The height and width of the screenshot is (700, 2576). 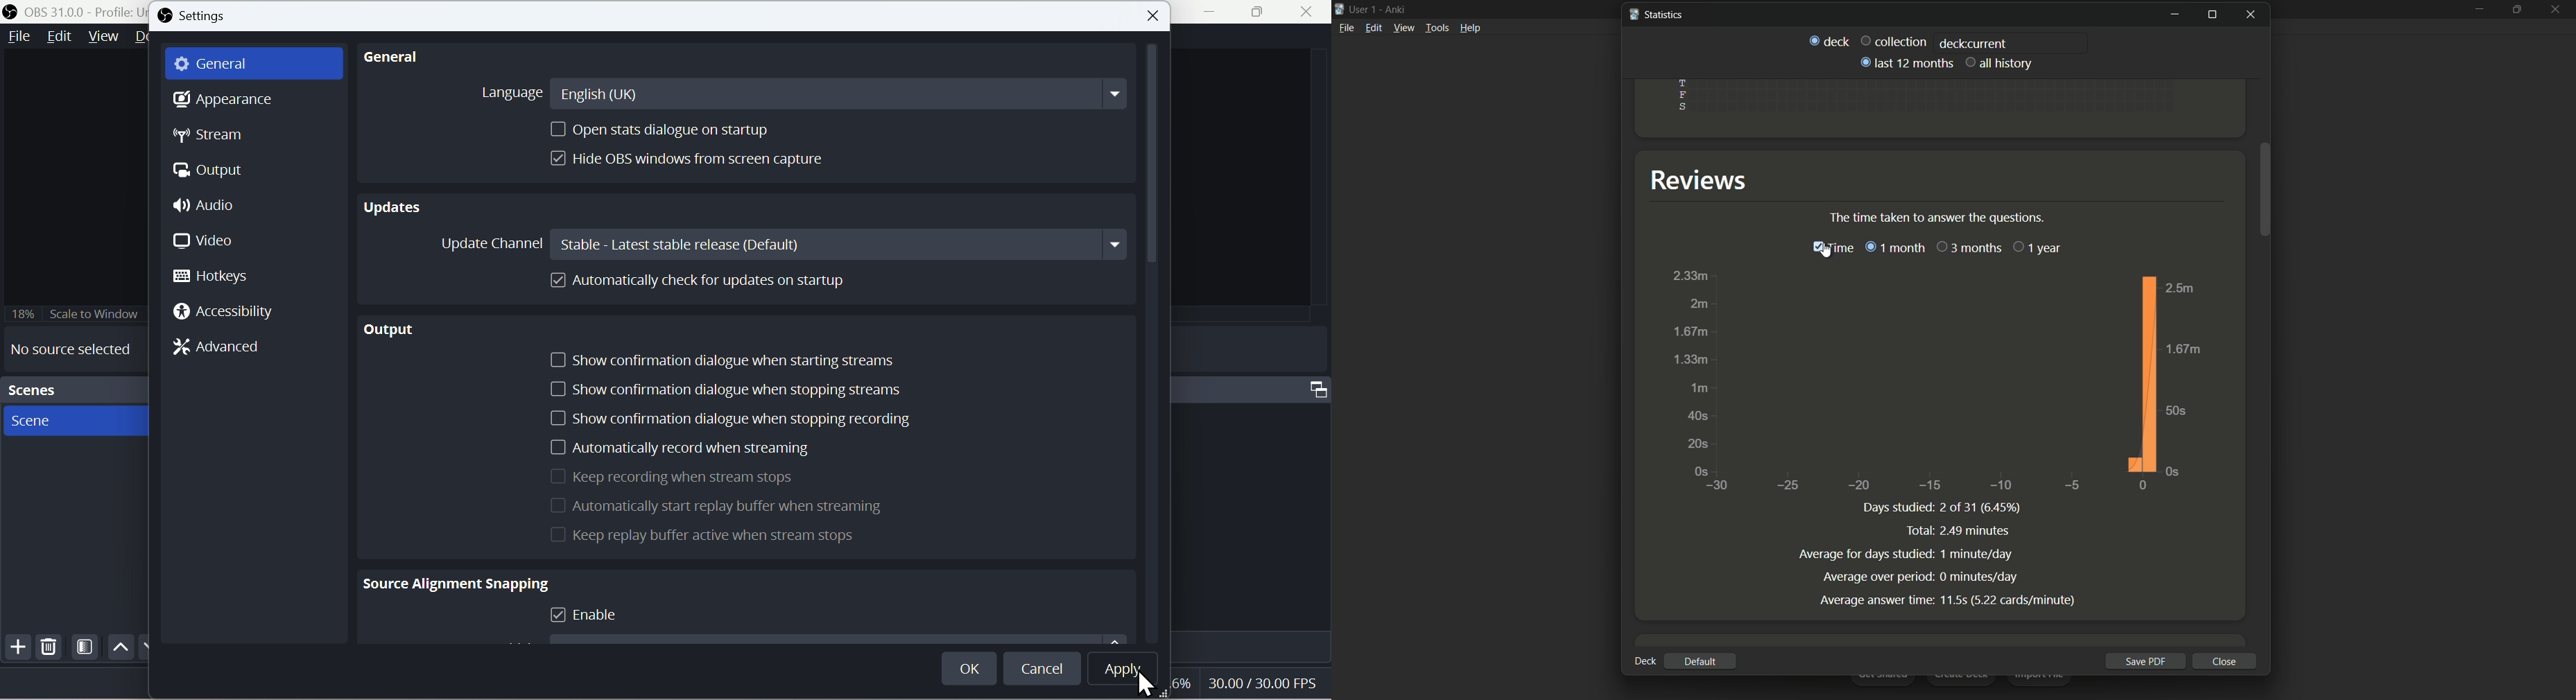 What do you see at coordinates (1339, 8) in the screenshot?
I see `app icon` at bounding box center [1339, 8].